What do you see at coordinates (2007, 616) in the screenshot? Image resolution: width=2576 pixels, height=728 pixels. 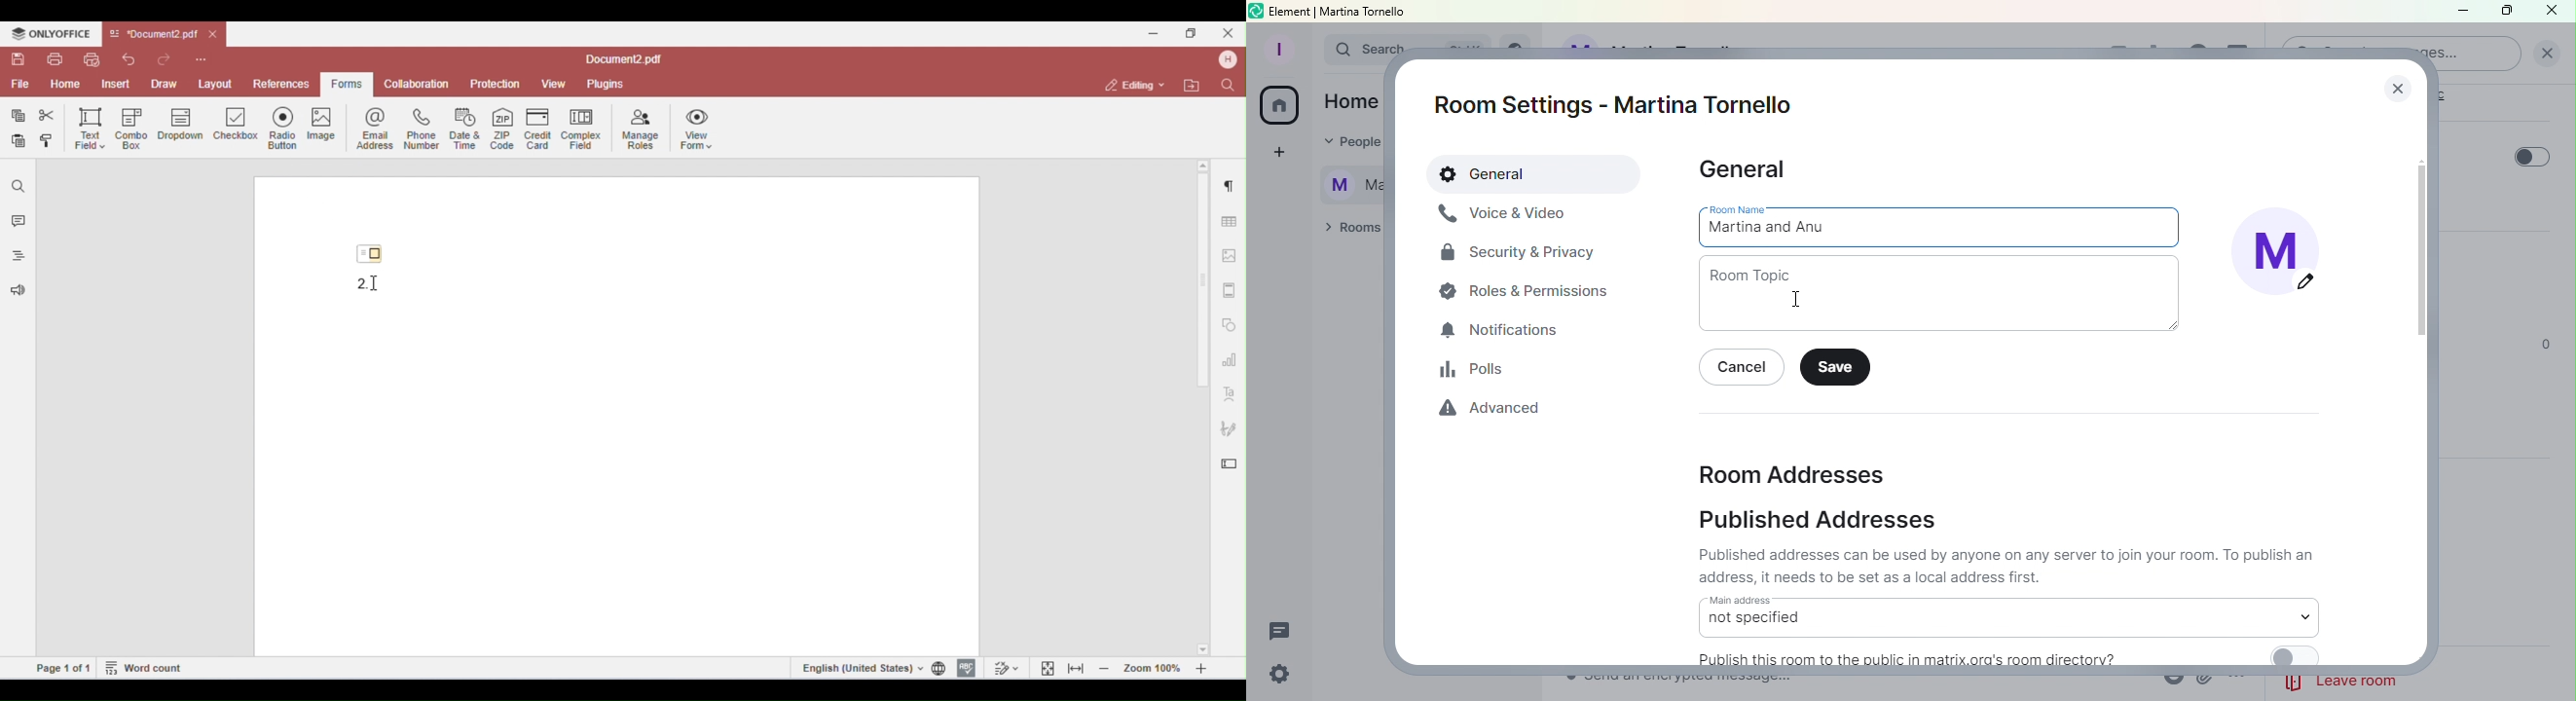 I see `Main address` at bounding box center [2007, 616].